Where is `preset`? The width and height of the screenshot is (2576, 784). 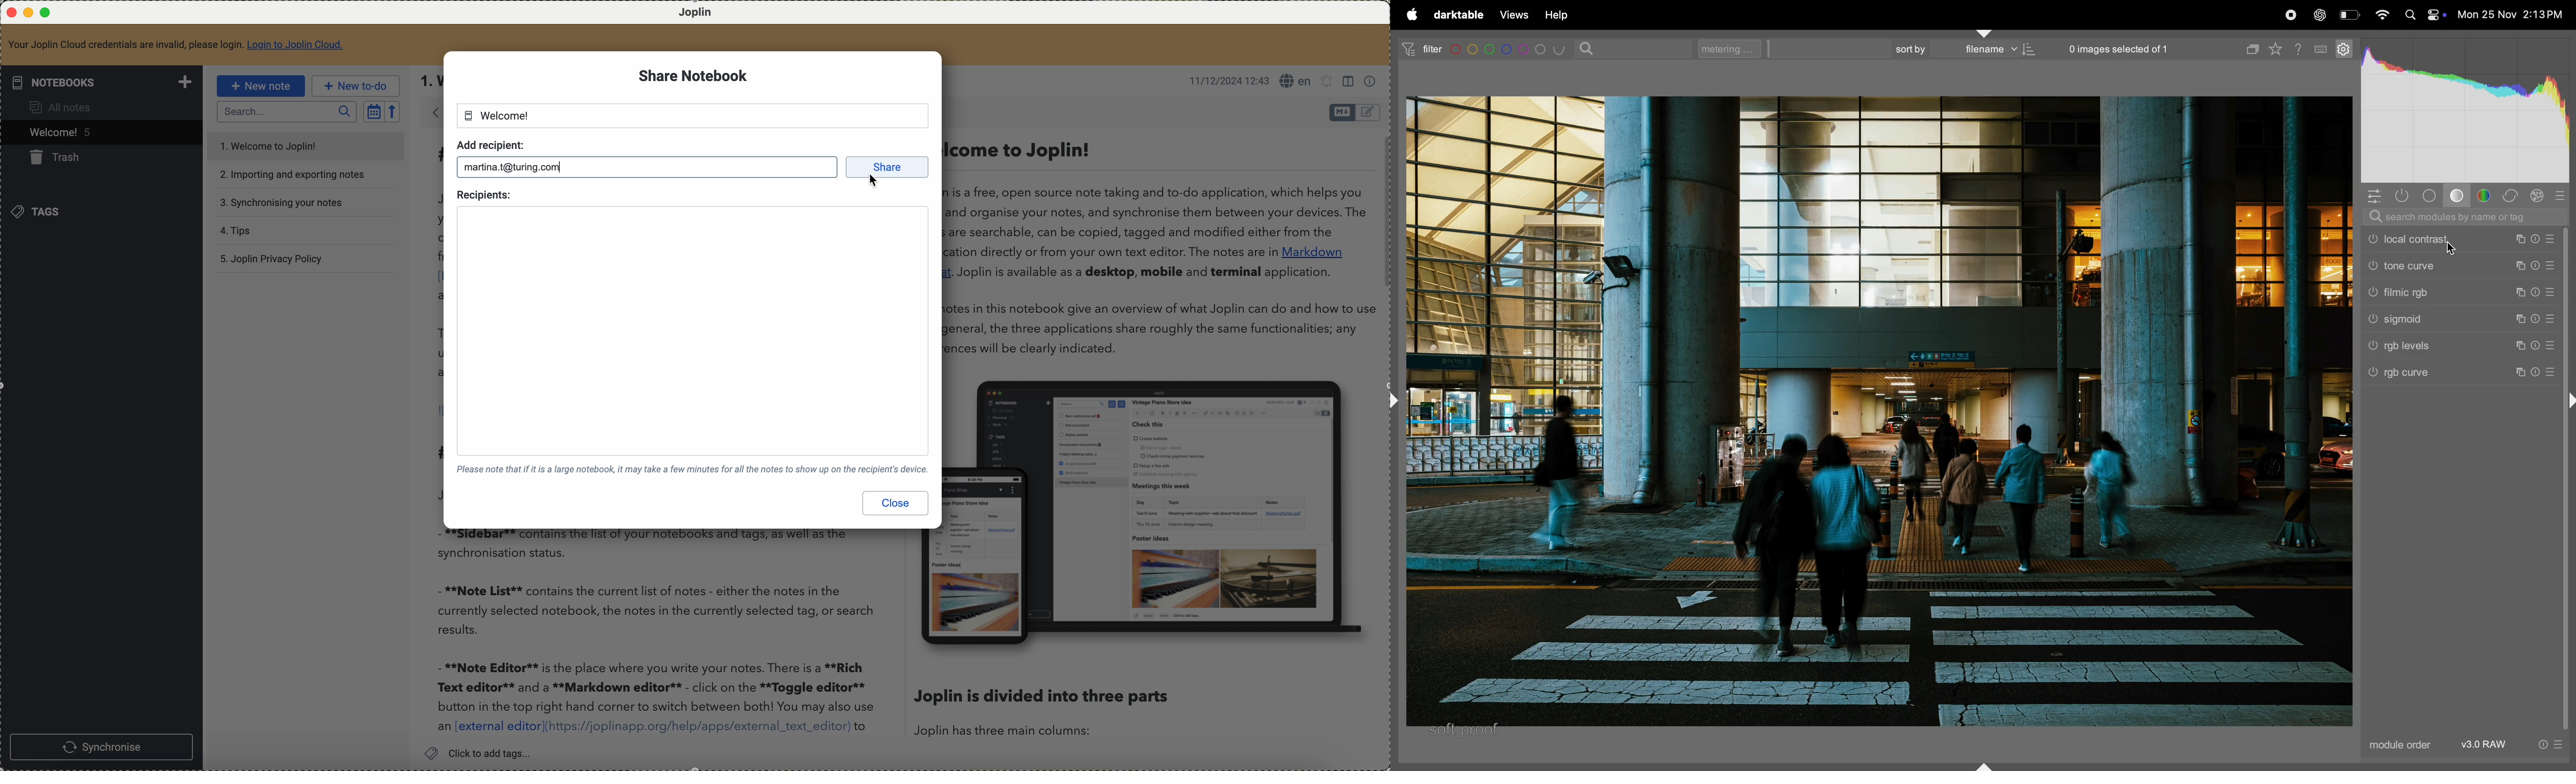 preset is located at coordinates (2554, 318).